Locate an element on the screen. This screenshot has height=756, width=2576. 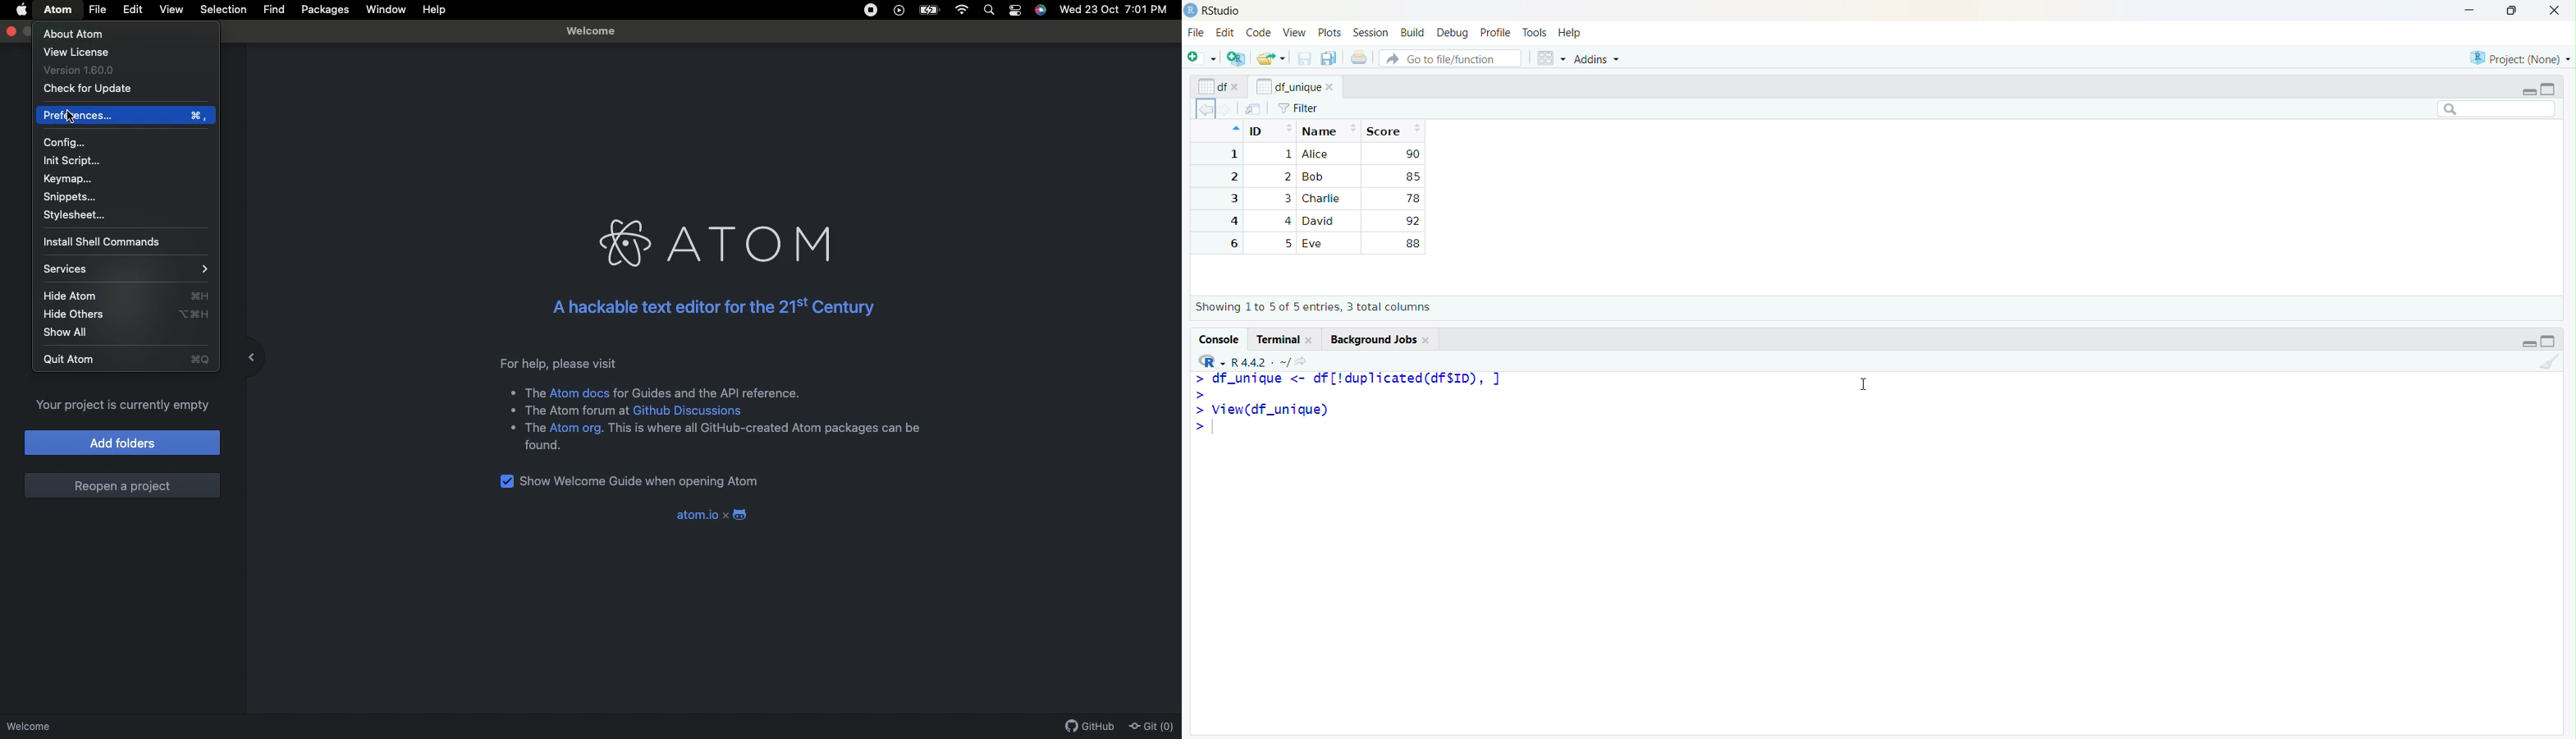
2 is located at coordinates (1286, 176).